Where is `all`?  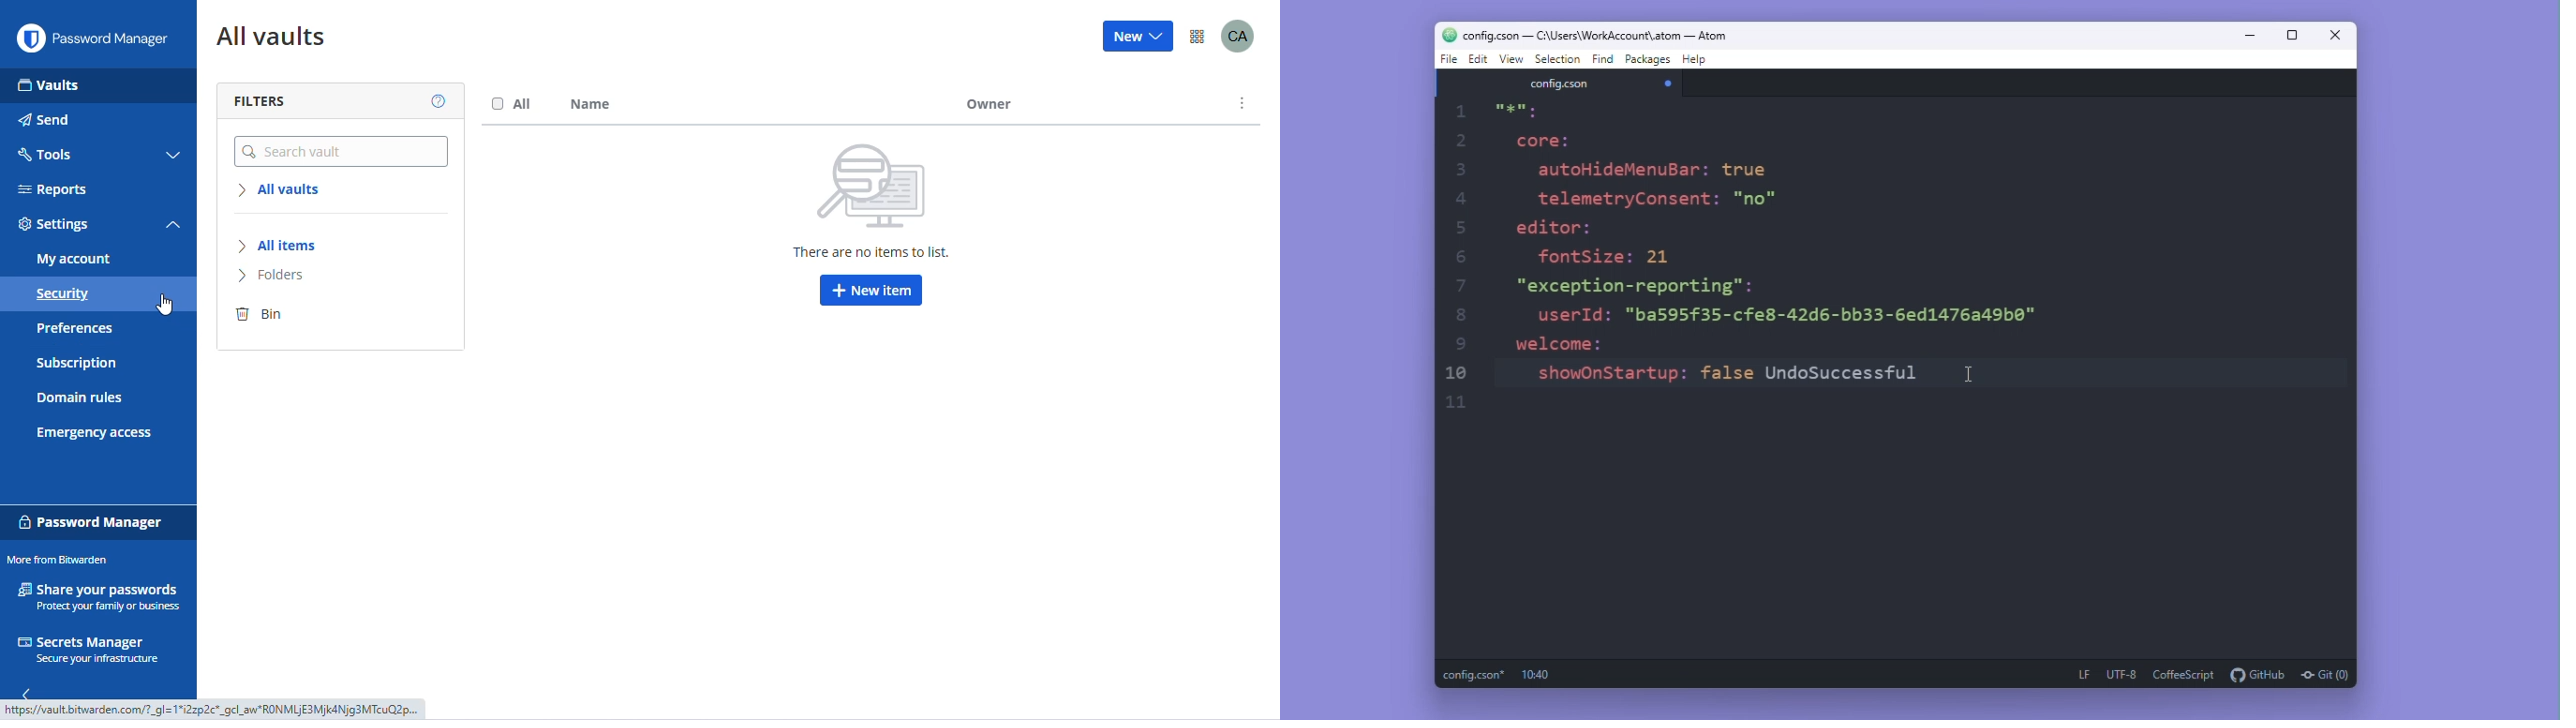 all is located at coordinates (512, 103).